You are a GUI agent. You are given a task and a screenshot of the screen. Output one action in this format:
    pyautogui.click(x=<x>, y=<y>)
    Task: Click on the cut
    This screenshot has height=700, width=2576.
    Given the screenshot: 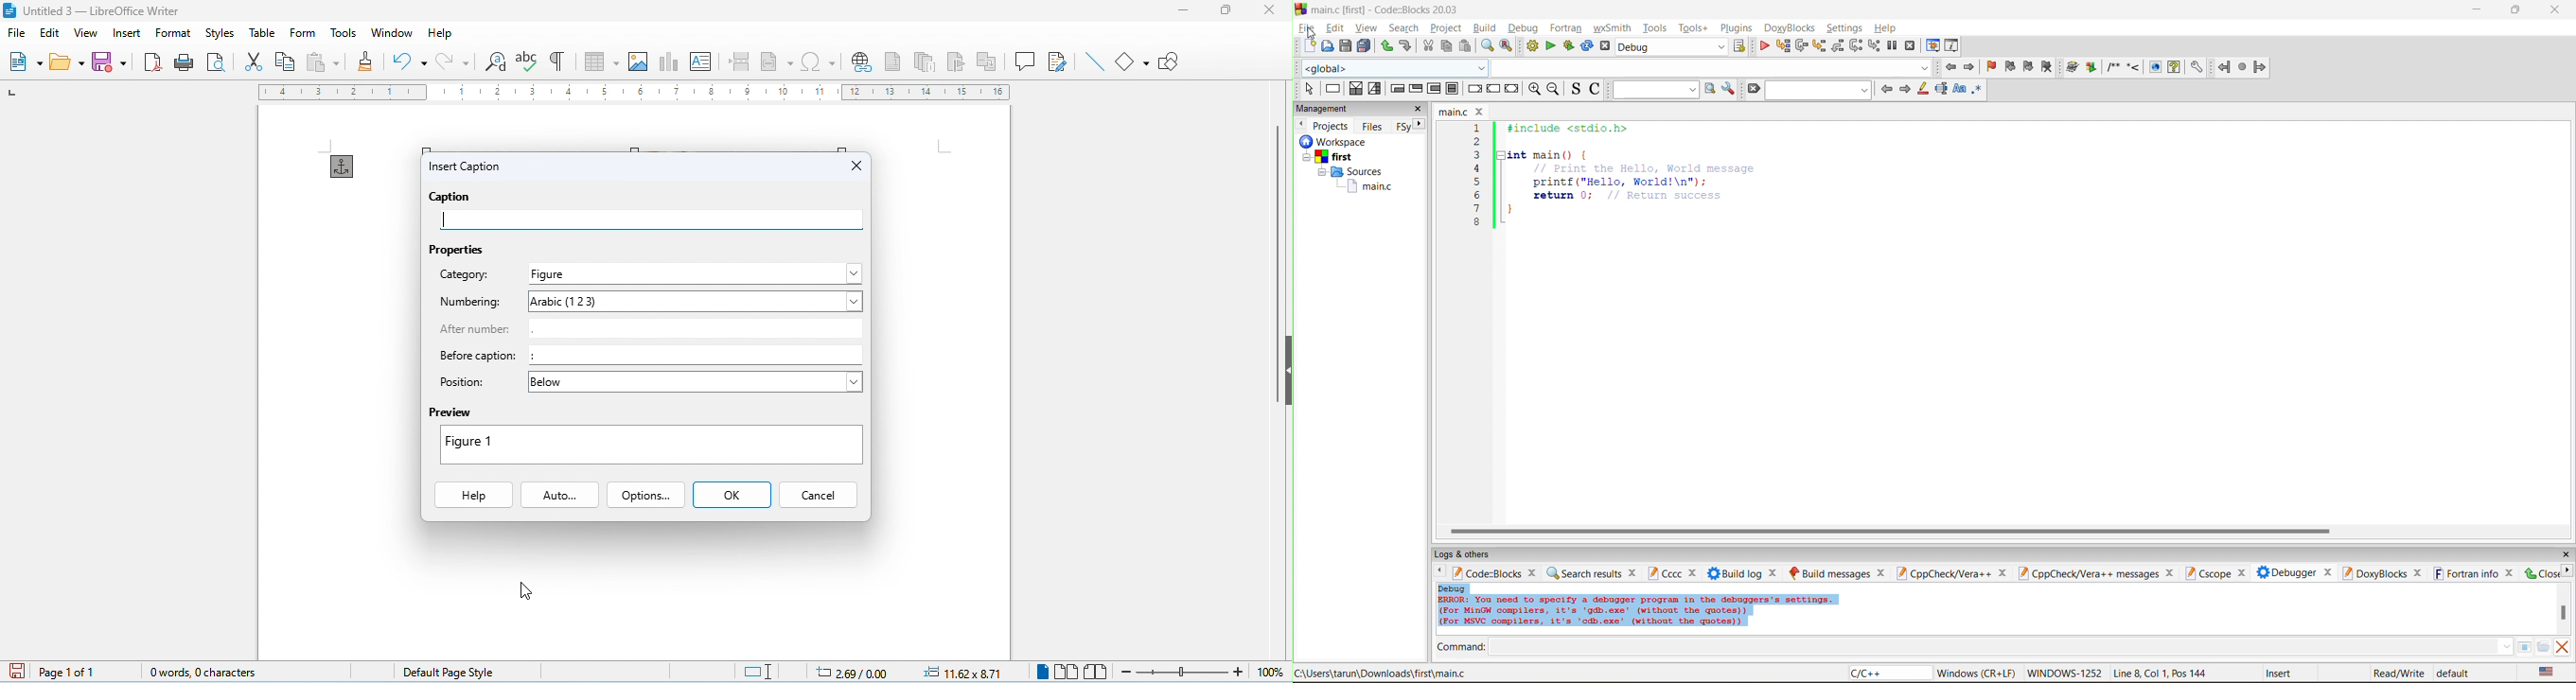 What is the action you would take?
    pyautogui.click(x=254, y=62)
    